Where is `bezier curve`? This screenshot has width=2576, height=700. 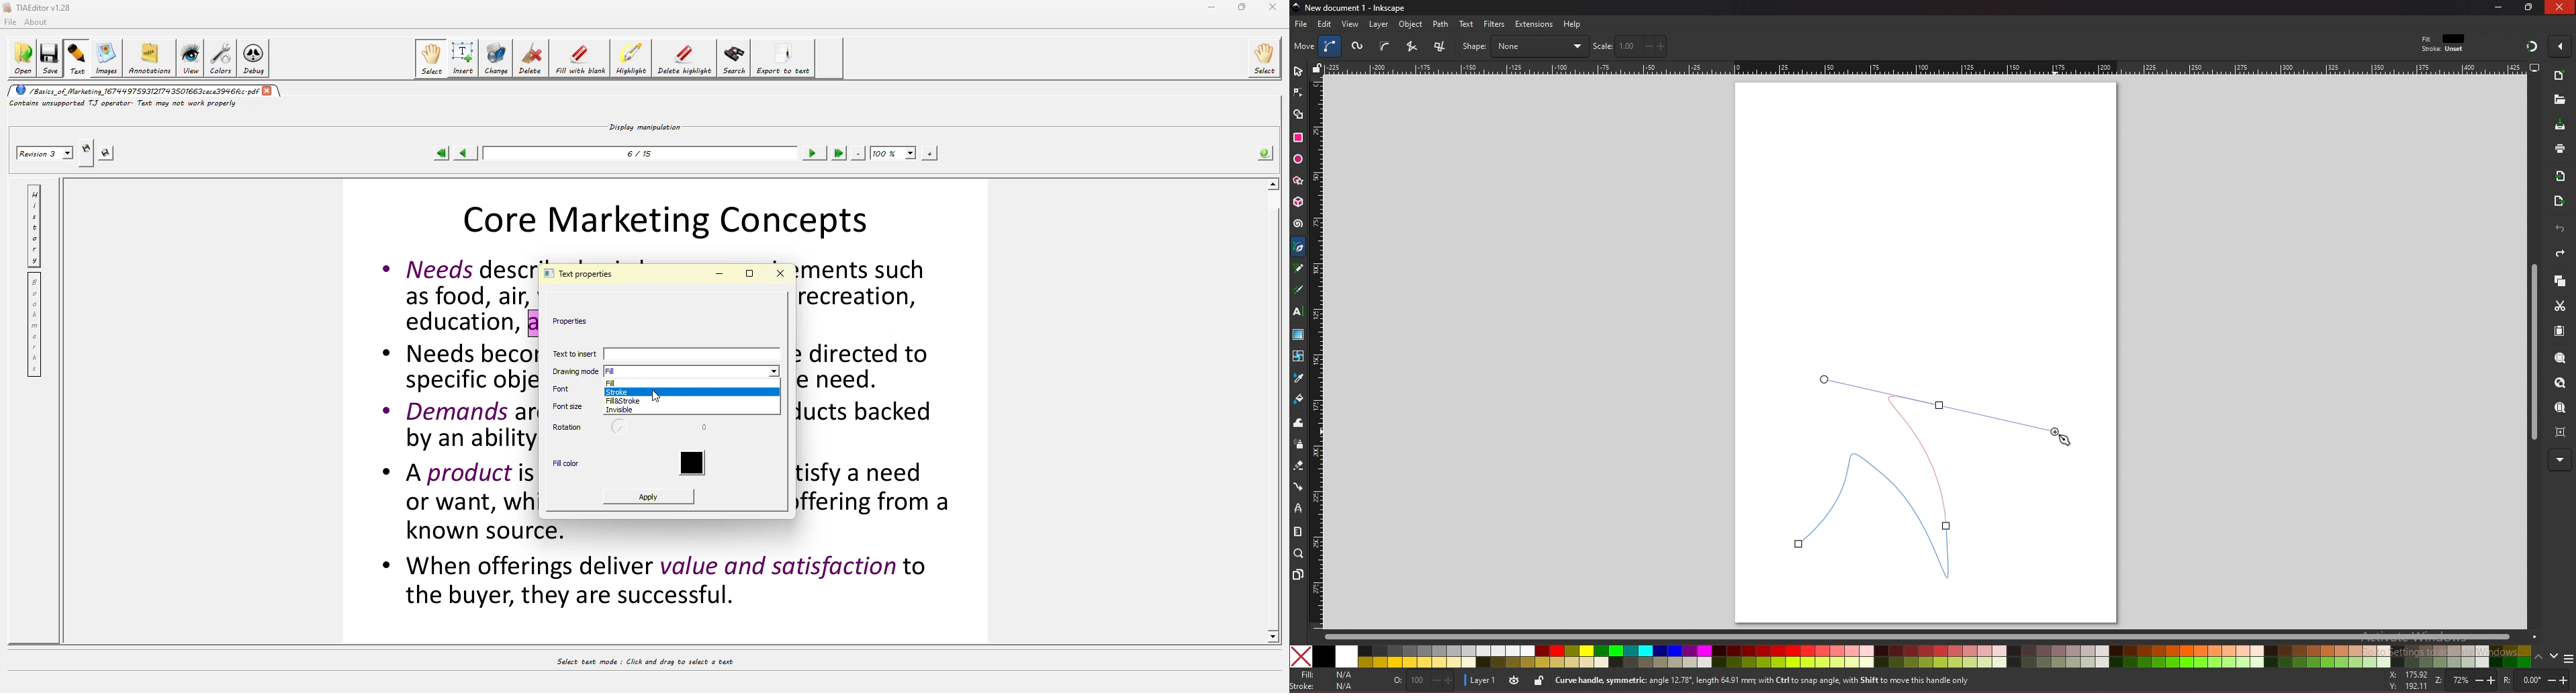 bezier curve is located at coordinates (1923, 476).